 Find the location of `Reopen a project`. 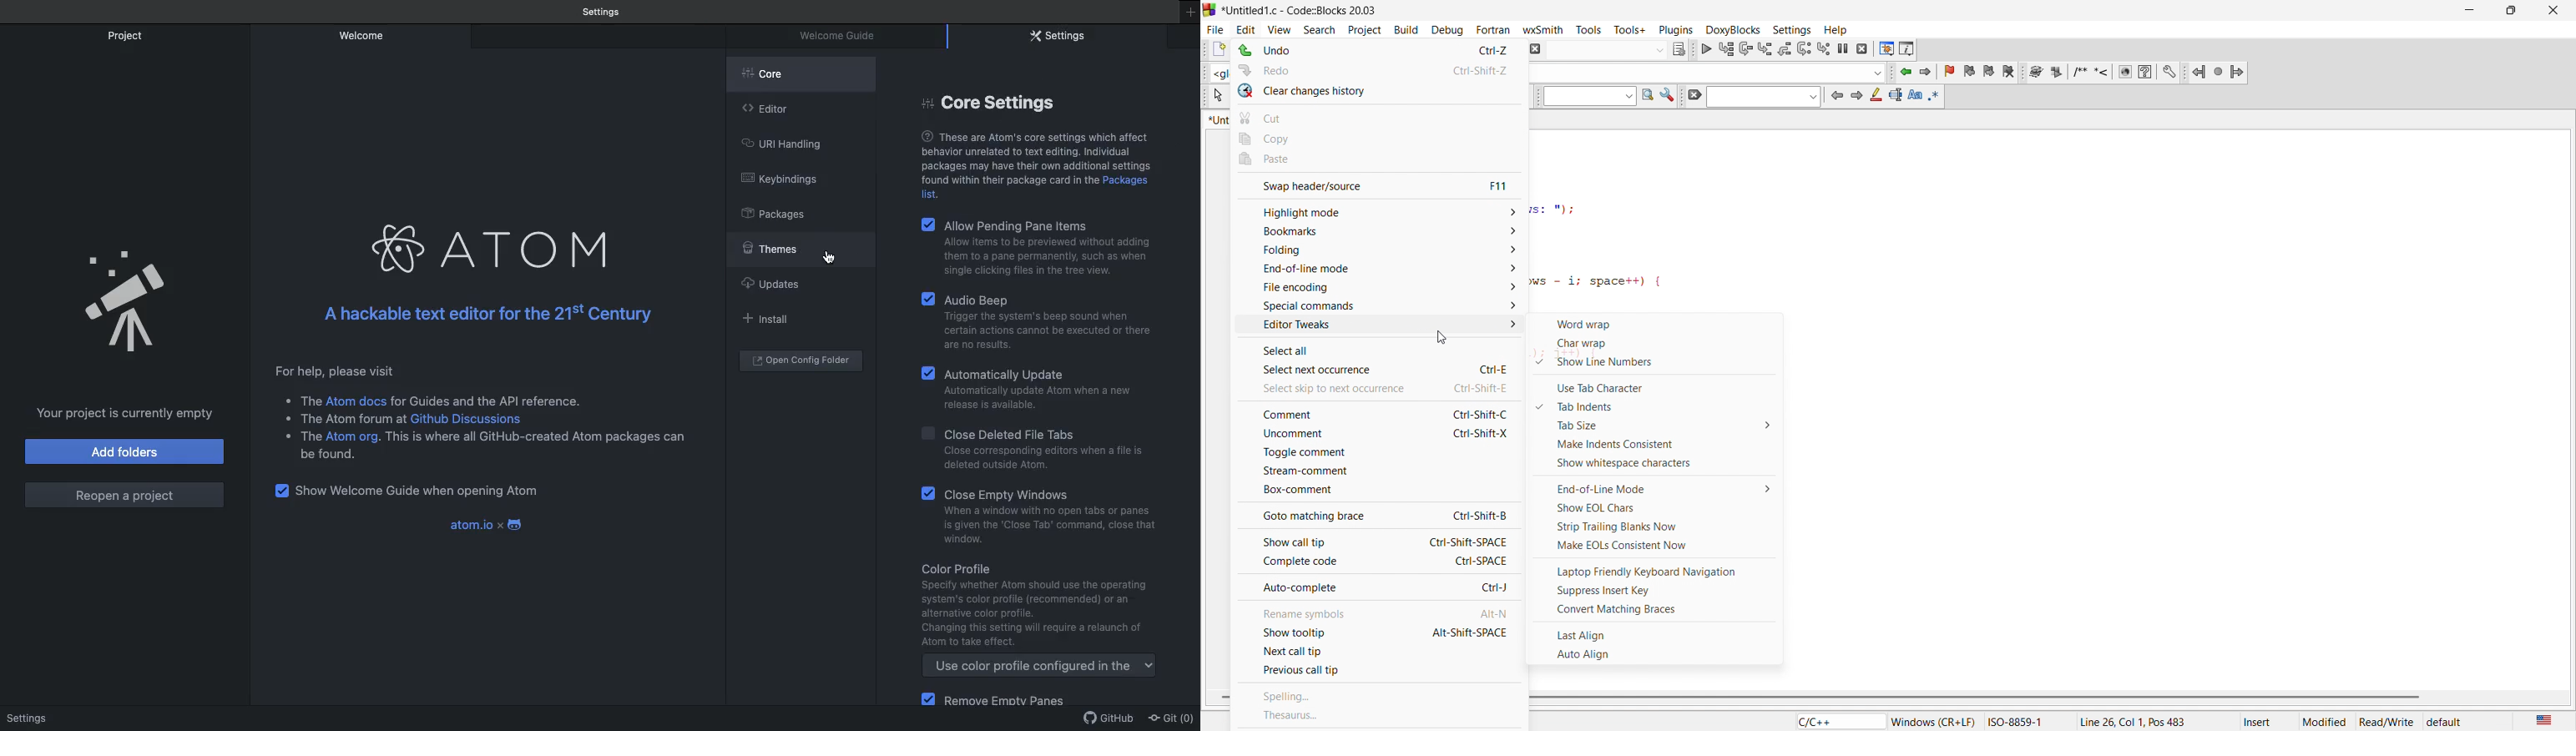

Reopen a project is located at coordinates (126, 493).